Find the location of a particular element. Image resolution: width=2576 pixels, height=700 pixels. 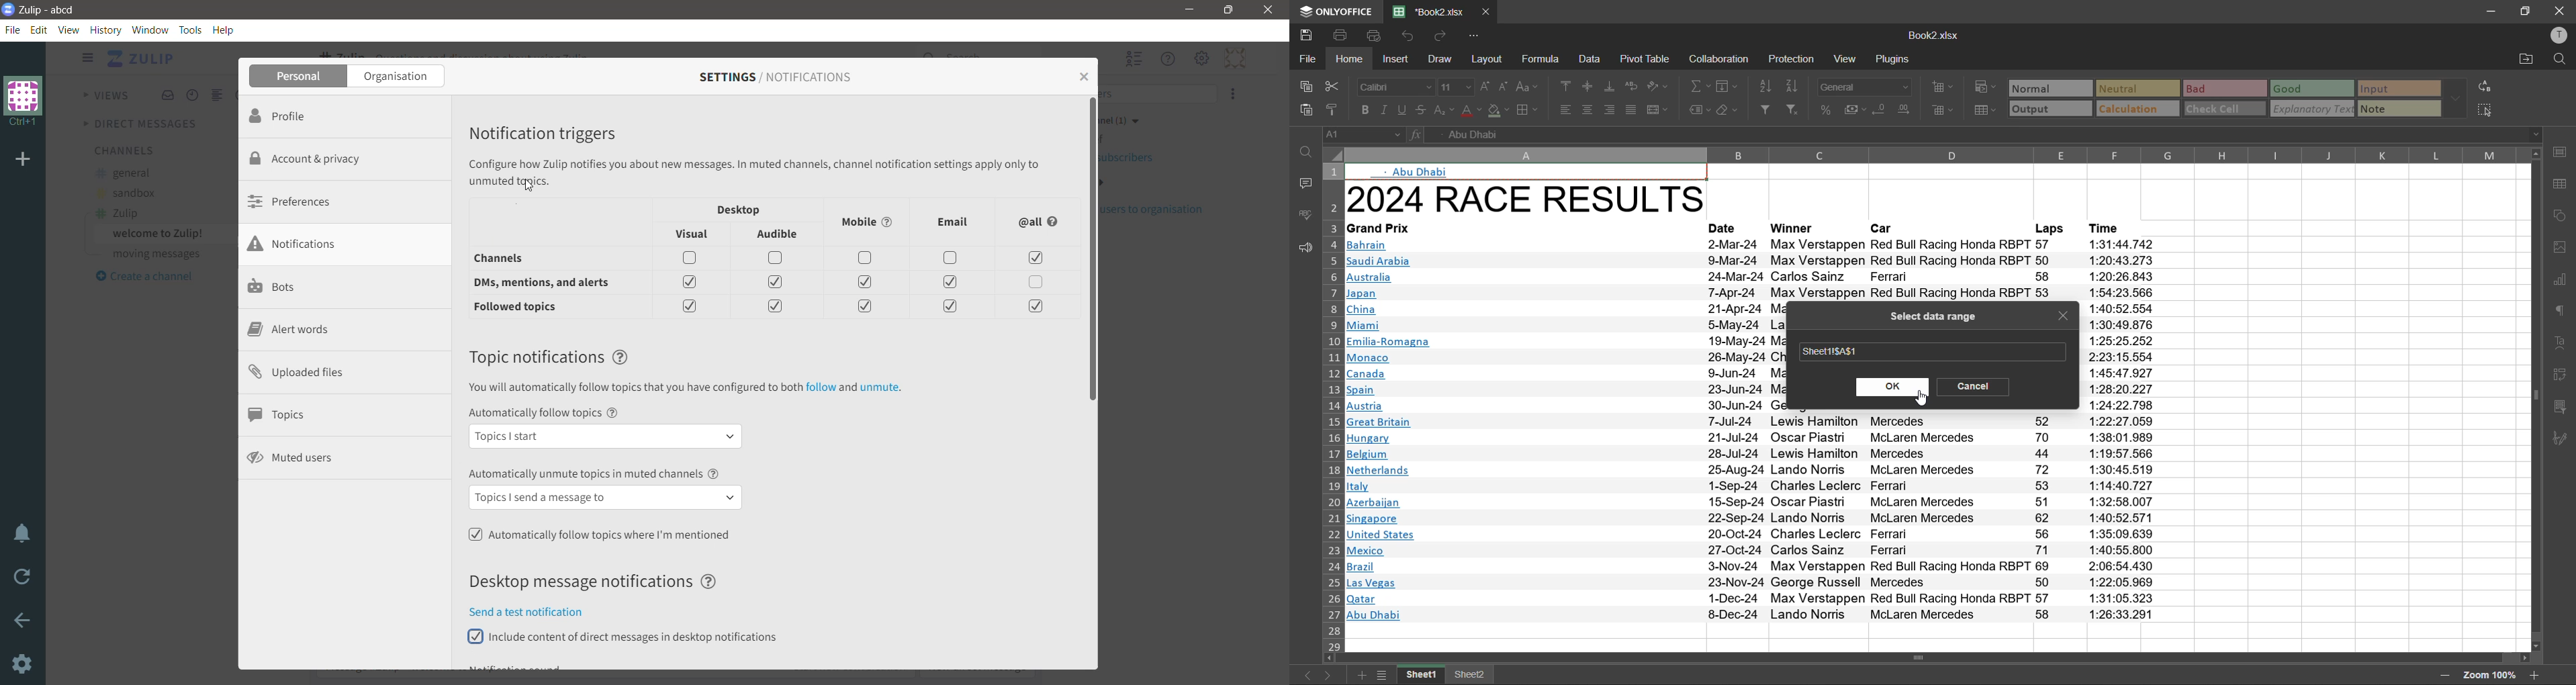

Profile is located at coordinates (299, 116).